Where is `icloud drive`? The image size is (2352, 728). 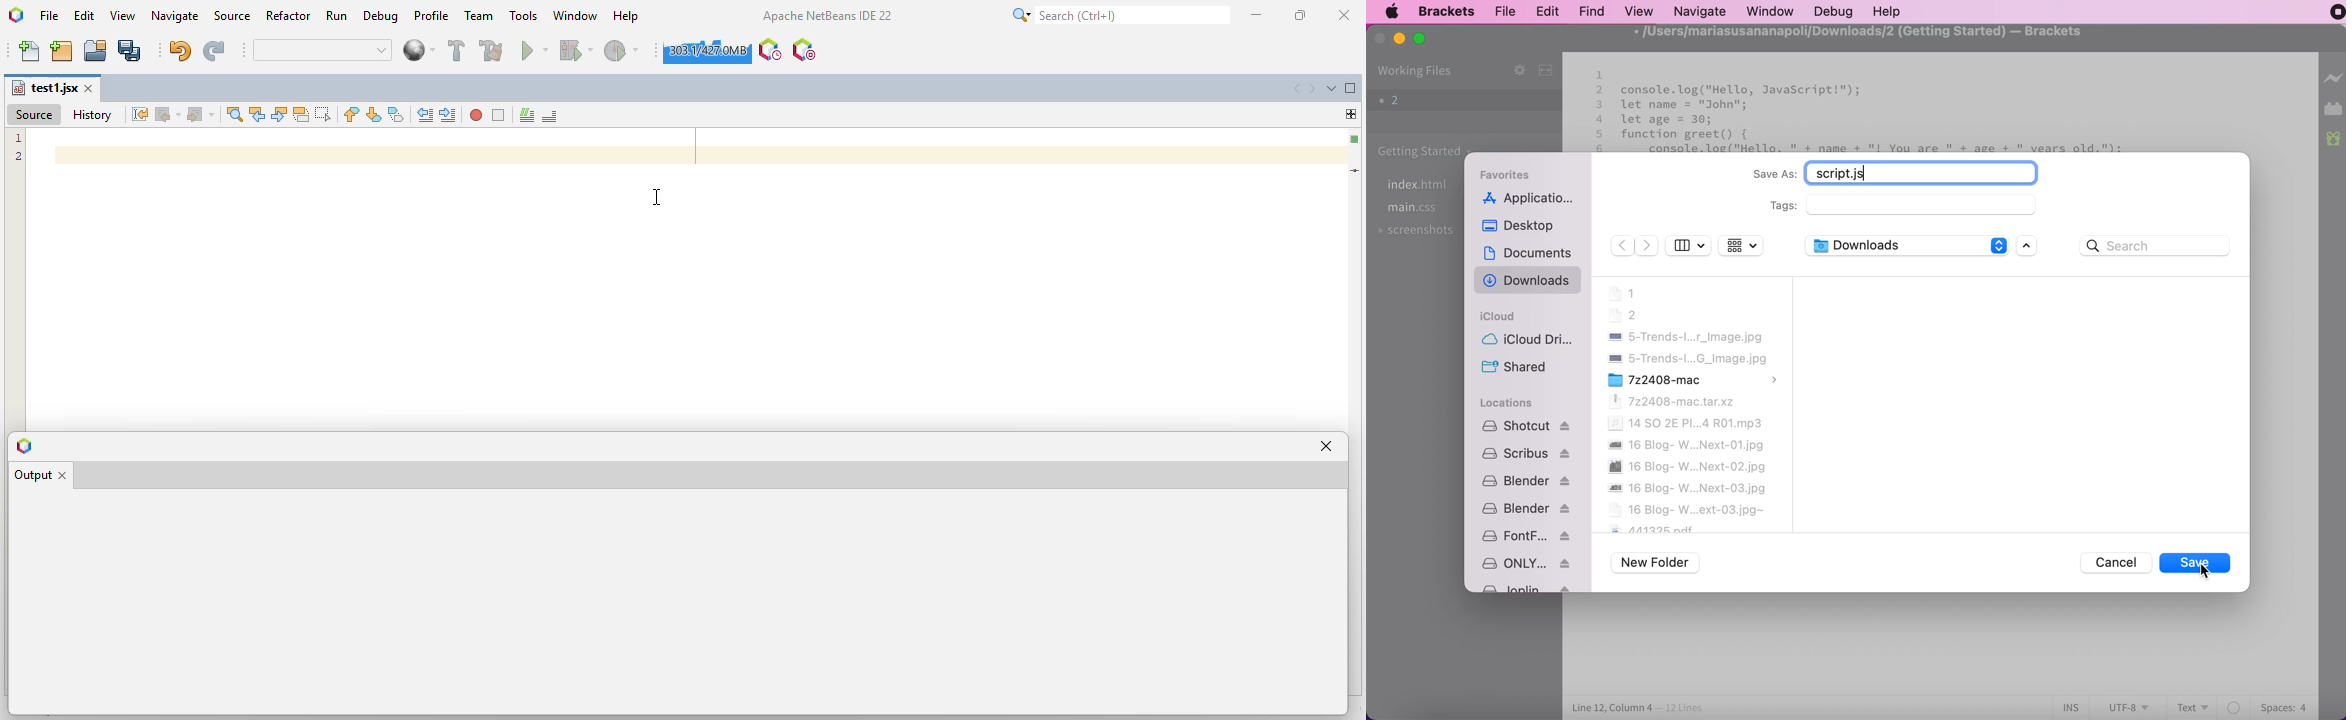 icloud drive is located at coordinates (1525, 340).